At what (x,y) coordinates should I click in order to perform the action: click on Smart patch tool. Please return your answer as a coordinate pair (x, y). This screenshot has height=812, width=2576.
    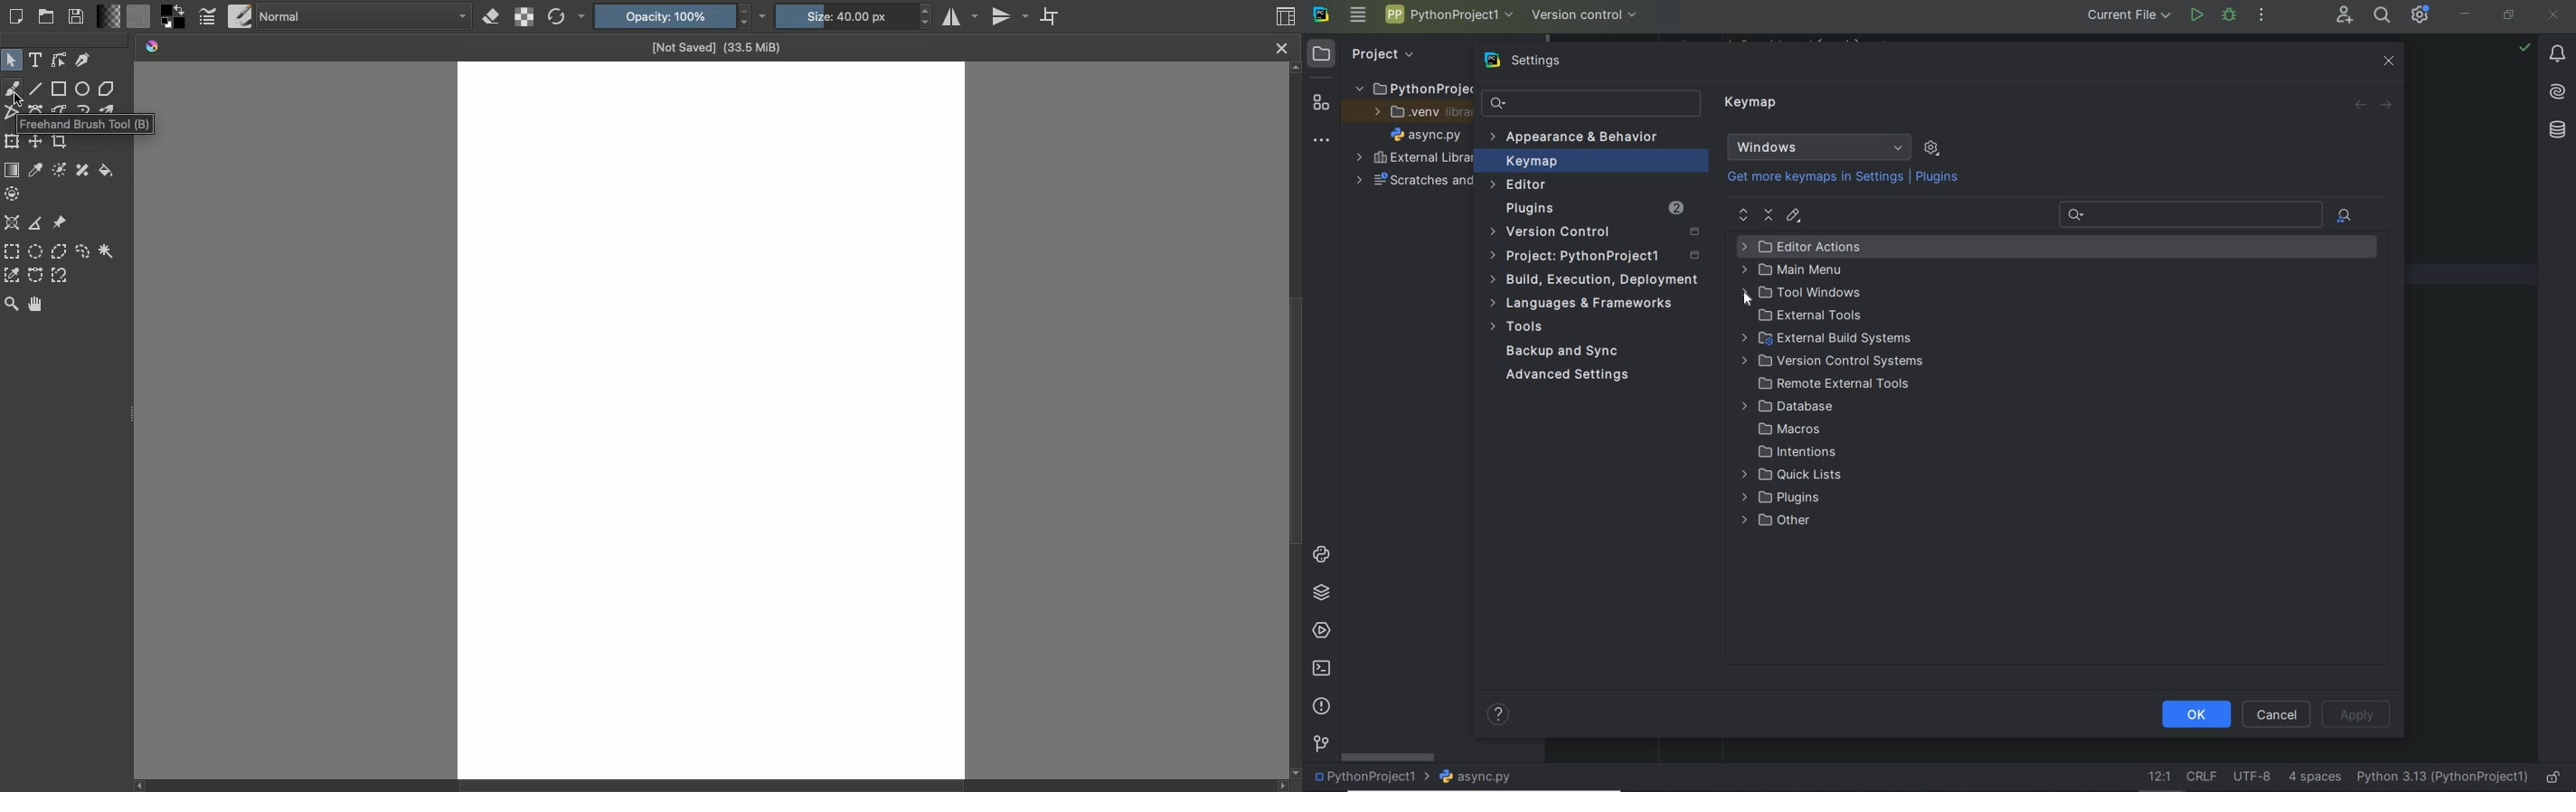
    Looking at the image, I should click on (82, 170).